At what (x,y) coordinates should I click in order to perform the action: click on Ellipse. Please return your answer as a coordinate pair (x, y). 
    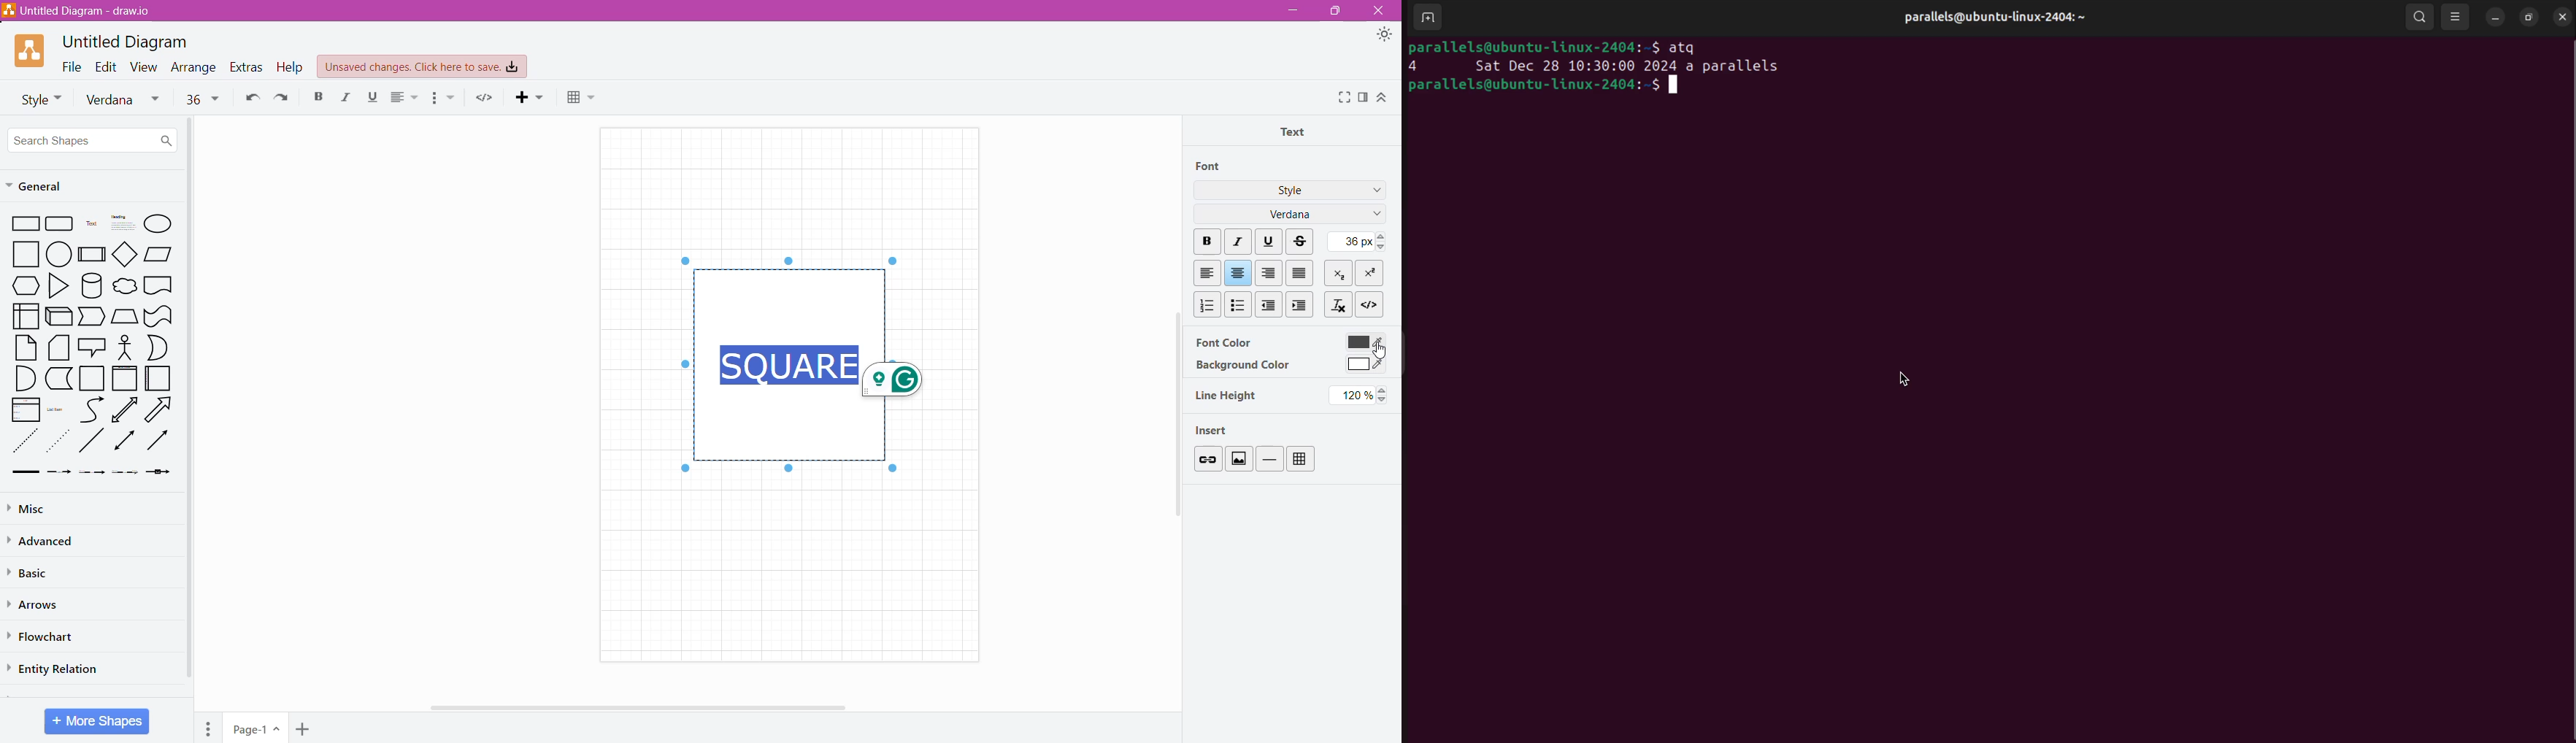
    Looking at the image, I should click on (158, 225).